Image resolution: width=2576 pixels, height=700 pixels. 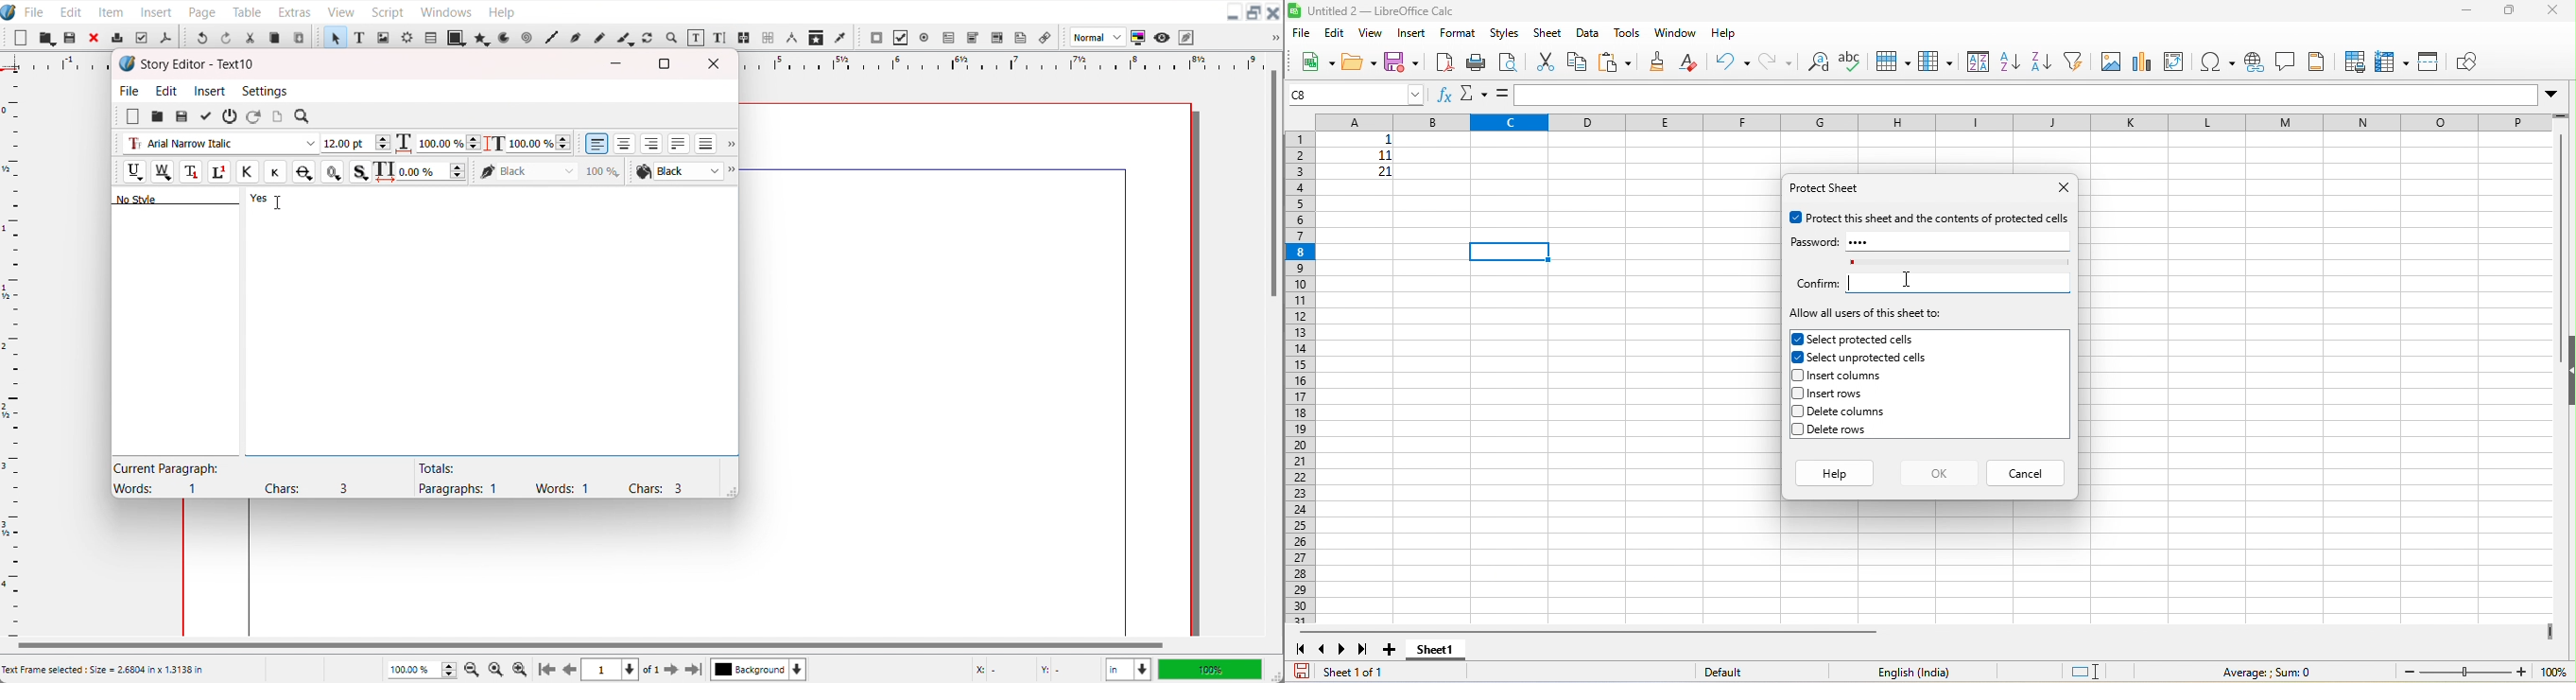 What do you see at coordinates (1502, 94) in the screenshot?
I see `=` at bounding box center [1502, 94].